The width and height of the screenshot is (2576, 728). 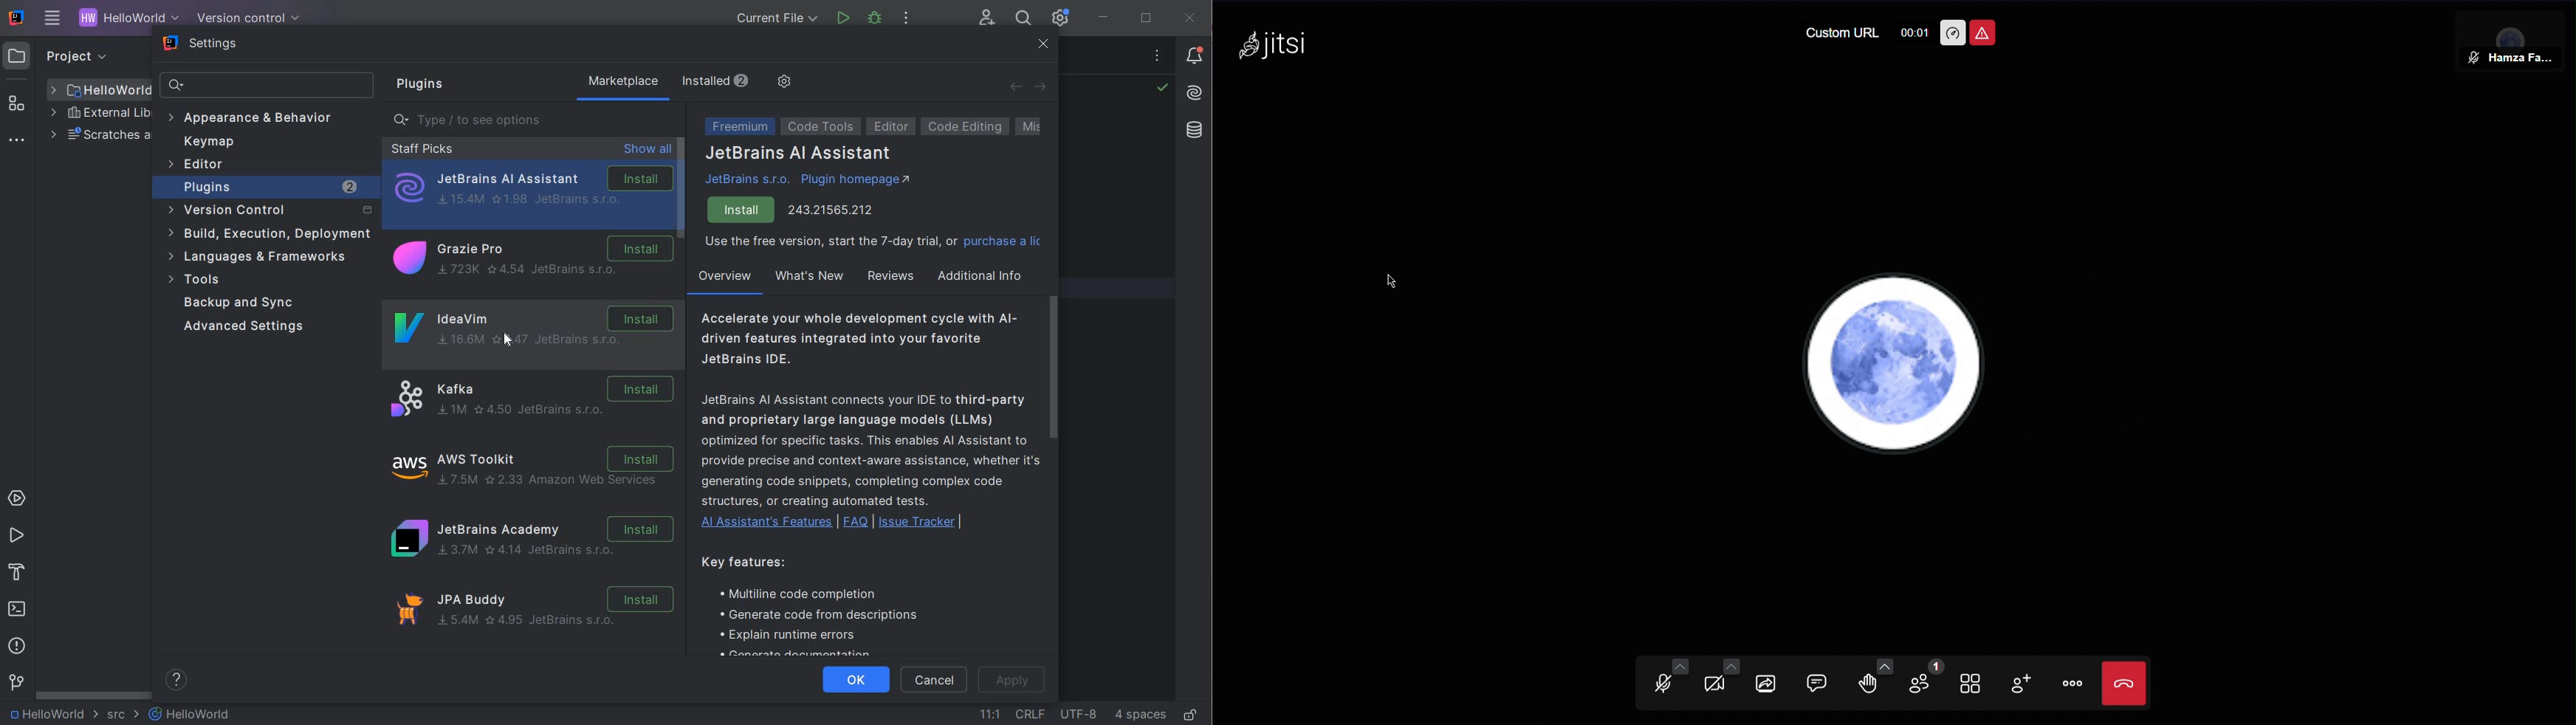 What do you see at coordinates (100, 90) in the screenshot?
I see `FILE NAME` at bounding box center [100, 90].